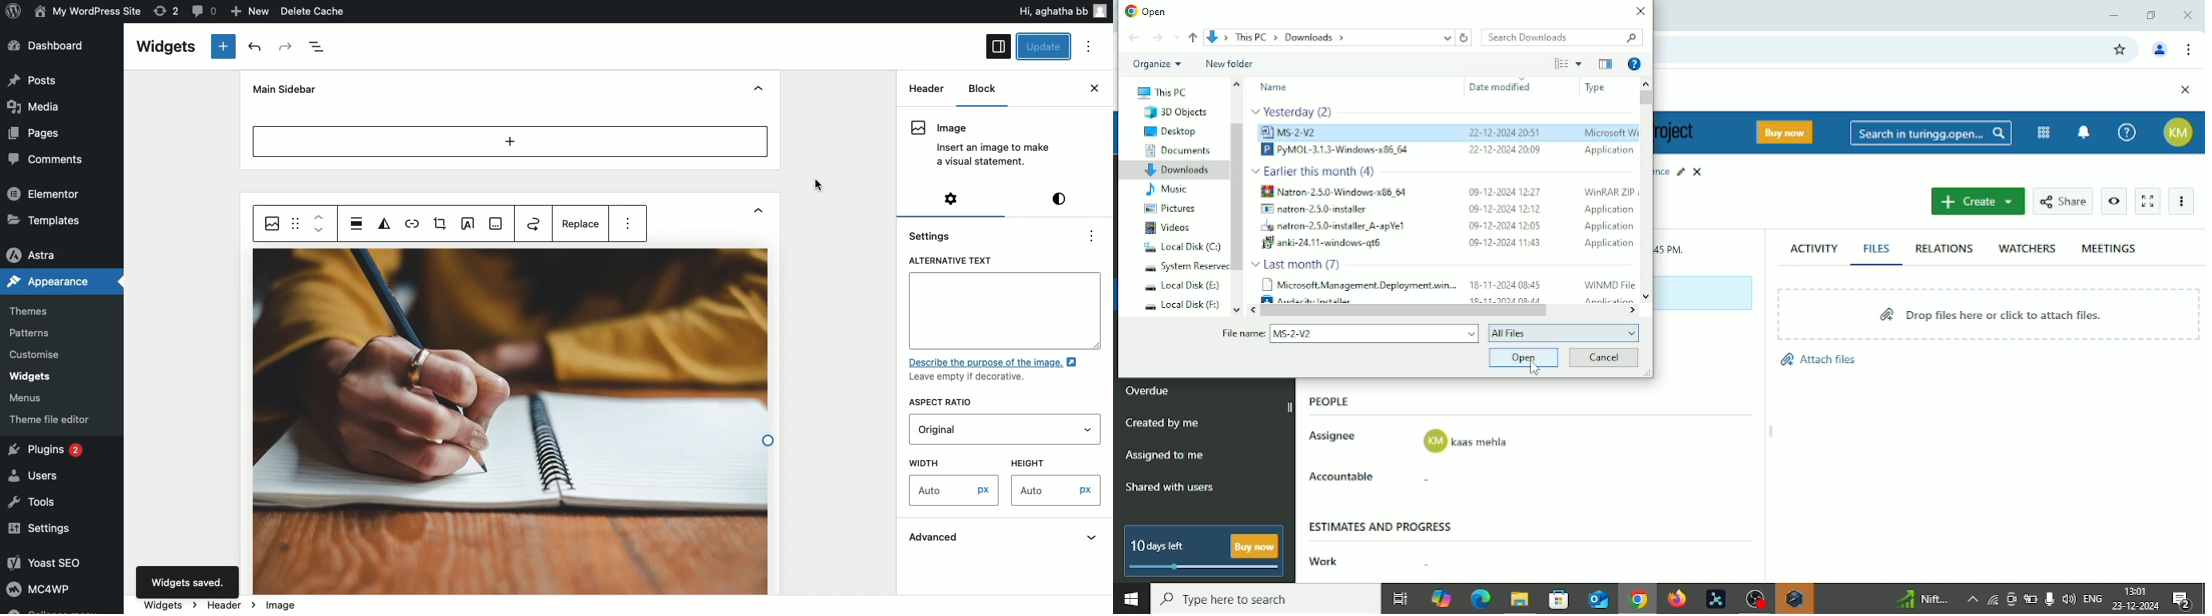 Image resolution: width=2212 pixels, height=616 pixels. What do you see at coordinates (511, 422) in the screenshot?
I see `Header image added` at bounding box center [511, 422].